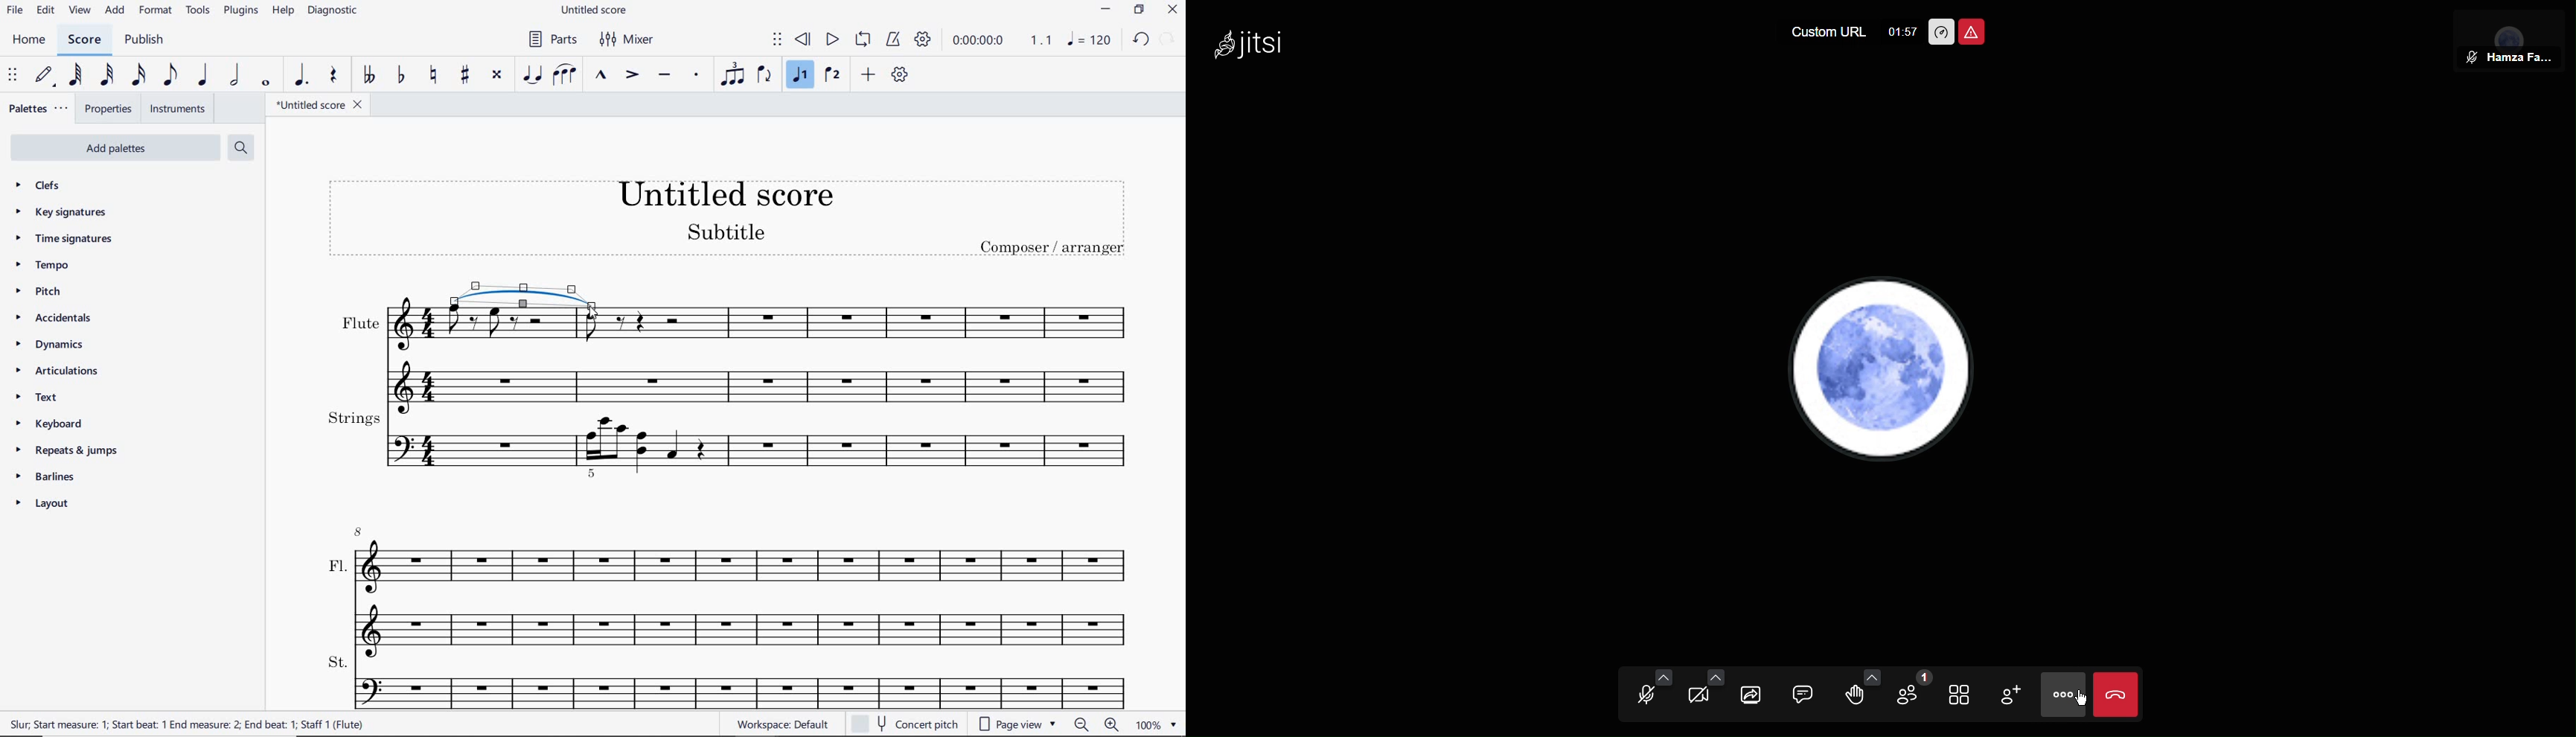 The image size is (2576, 756). I want to click on mixer, so click(632, 40).